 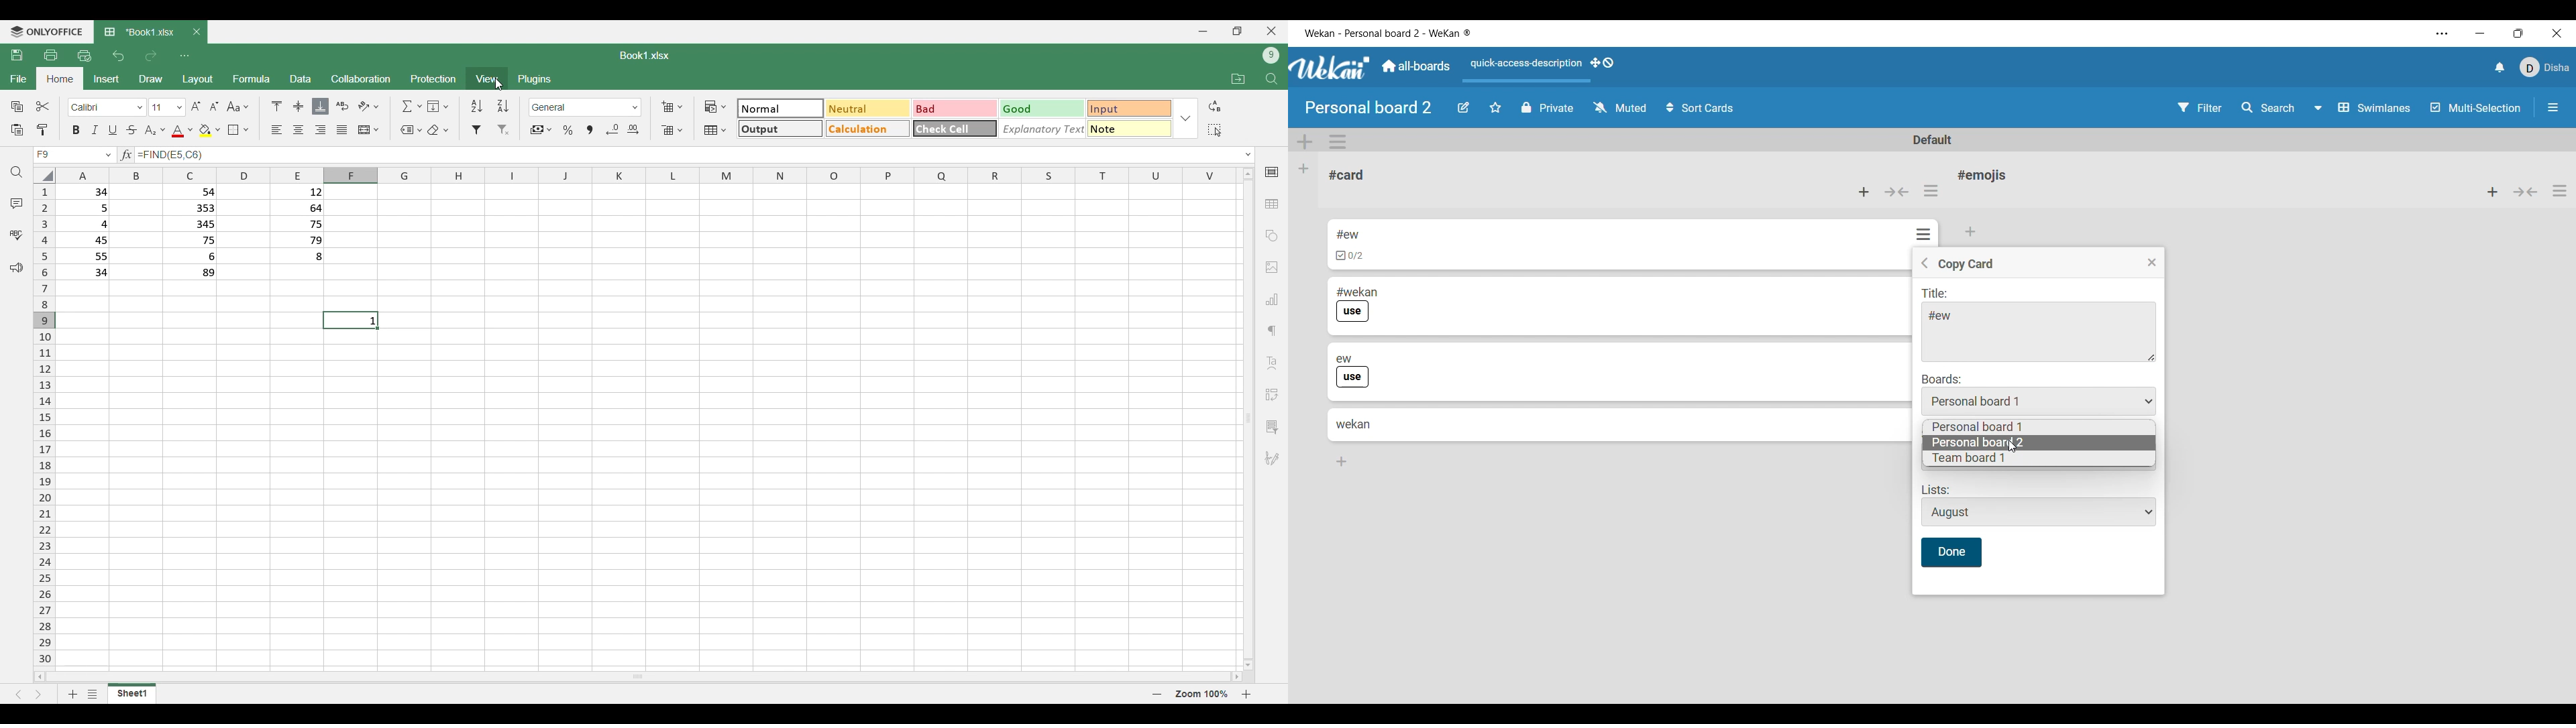 I want to click on Format options, so click(x=586, y=107).